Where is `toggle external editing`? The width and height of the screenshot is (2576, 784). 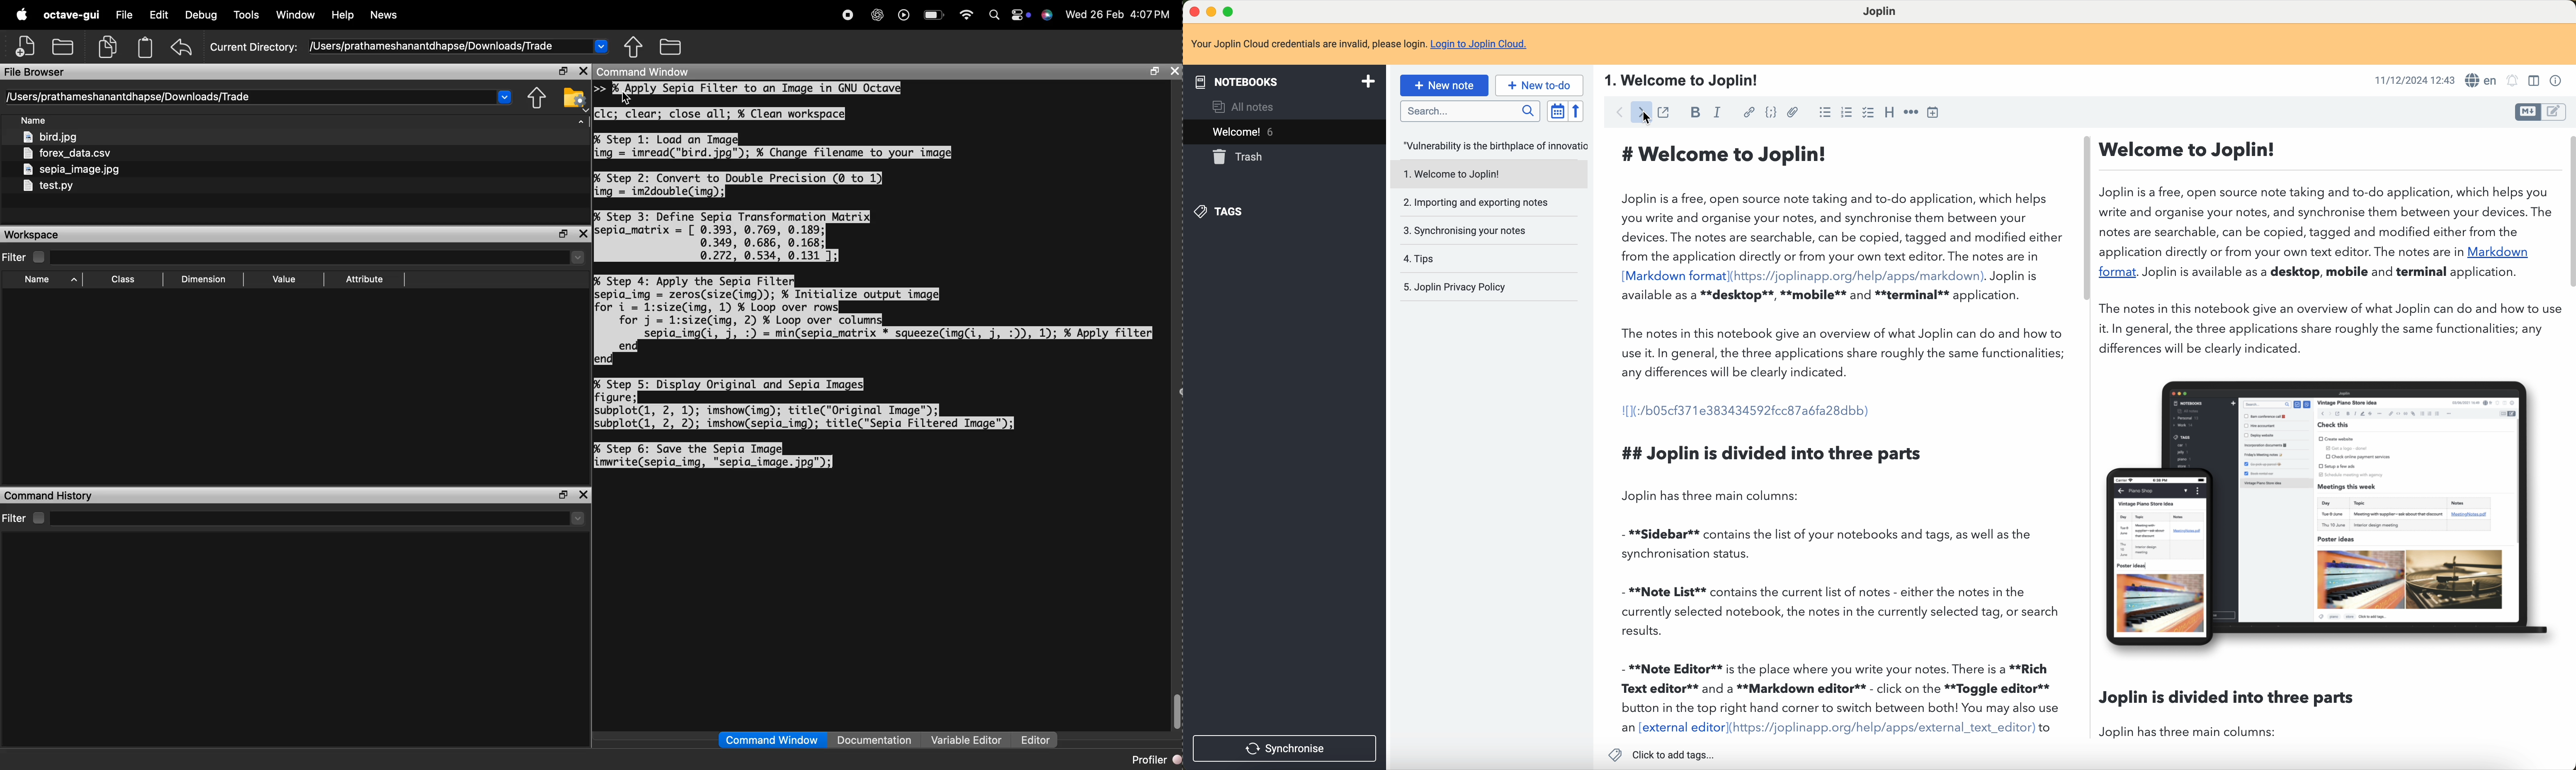
toggle external editing is located at coordinates (1666, 113).